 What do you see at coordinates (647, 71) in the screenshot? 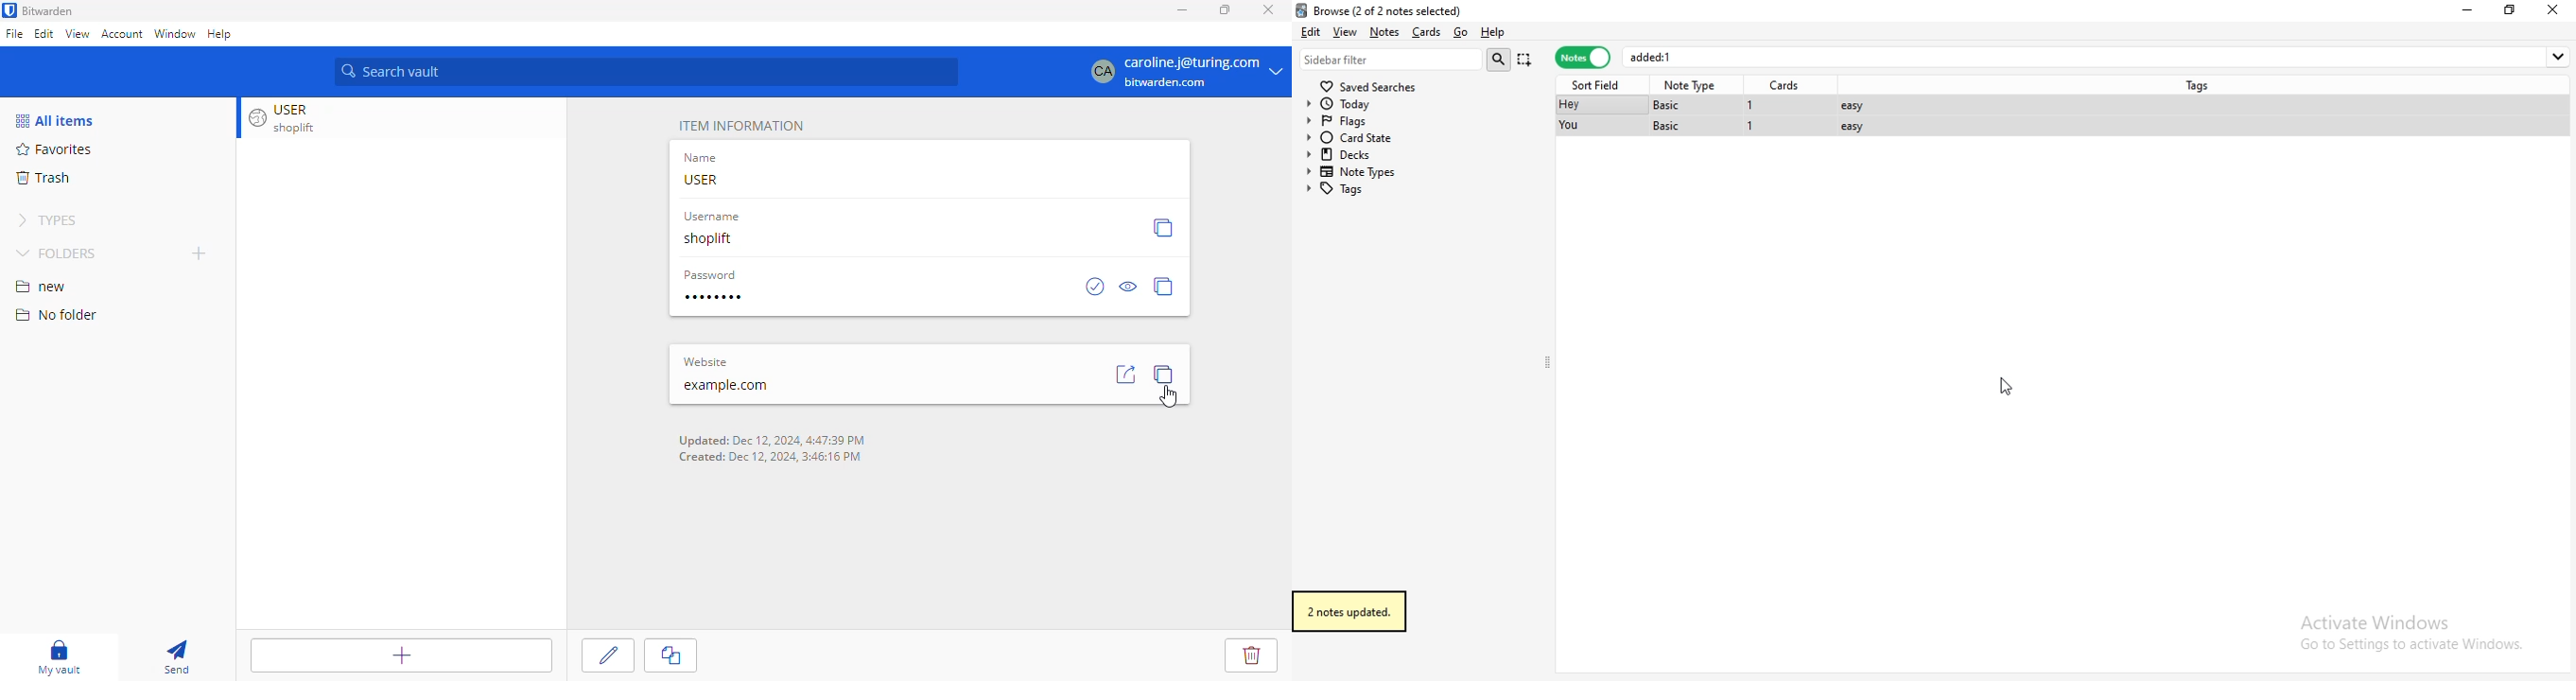
I see `search vault` at bounding box center [647, 71].